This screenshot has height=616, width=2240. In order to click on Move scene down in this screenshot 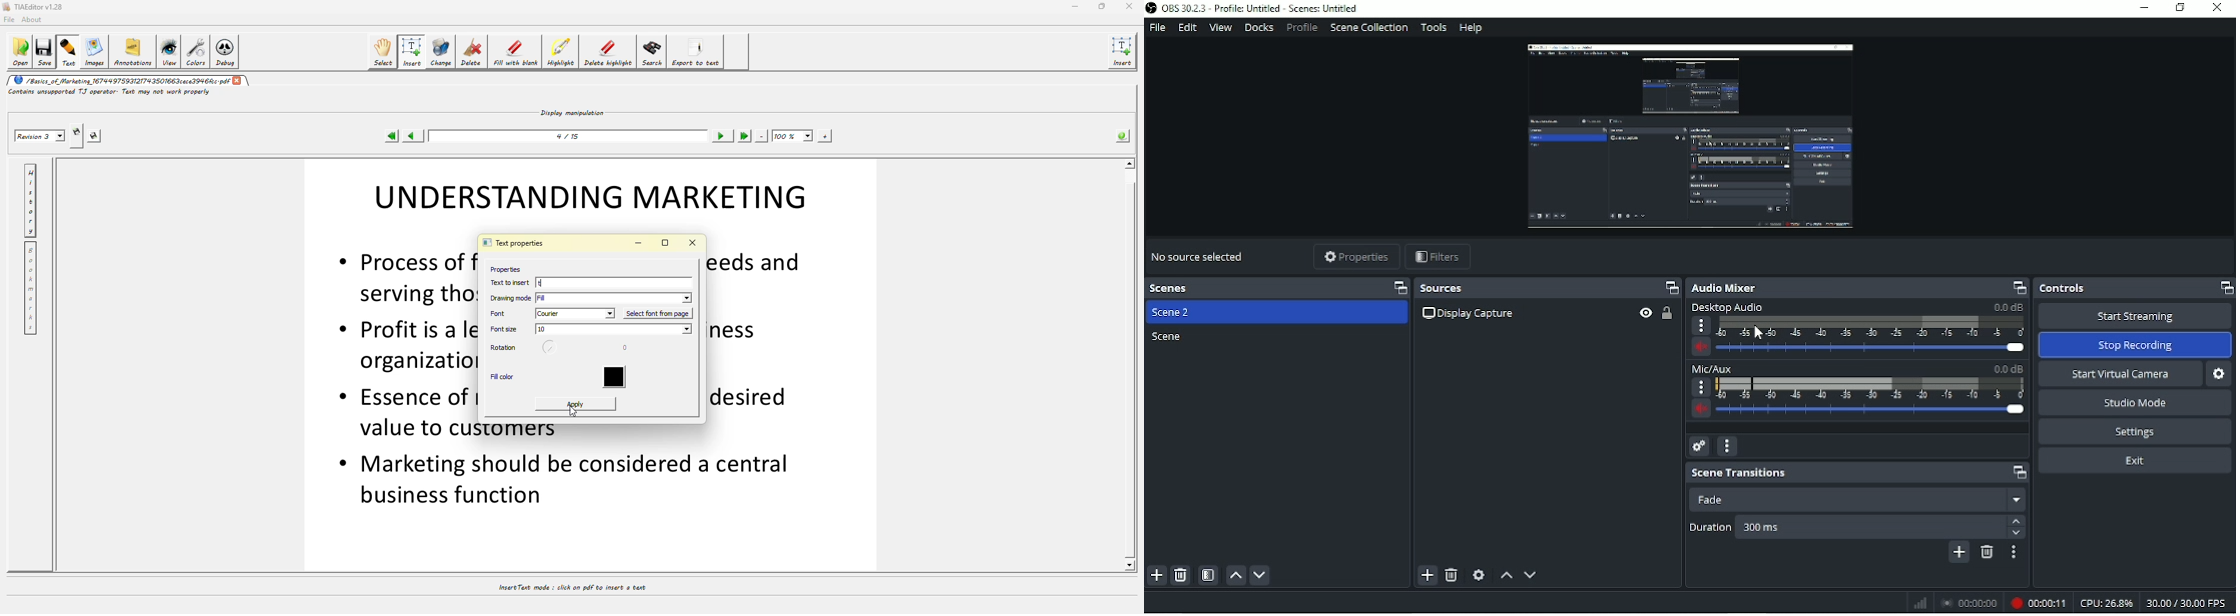, I will do `click(1261, 576)`.